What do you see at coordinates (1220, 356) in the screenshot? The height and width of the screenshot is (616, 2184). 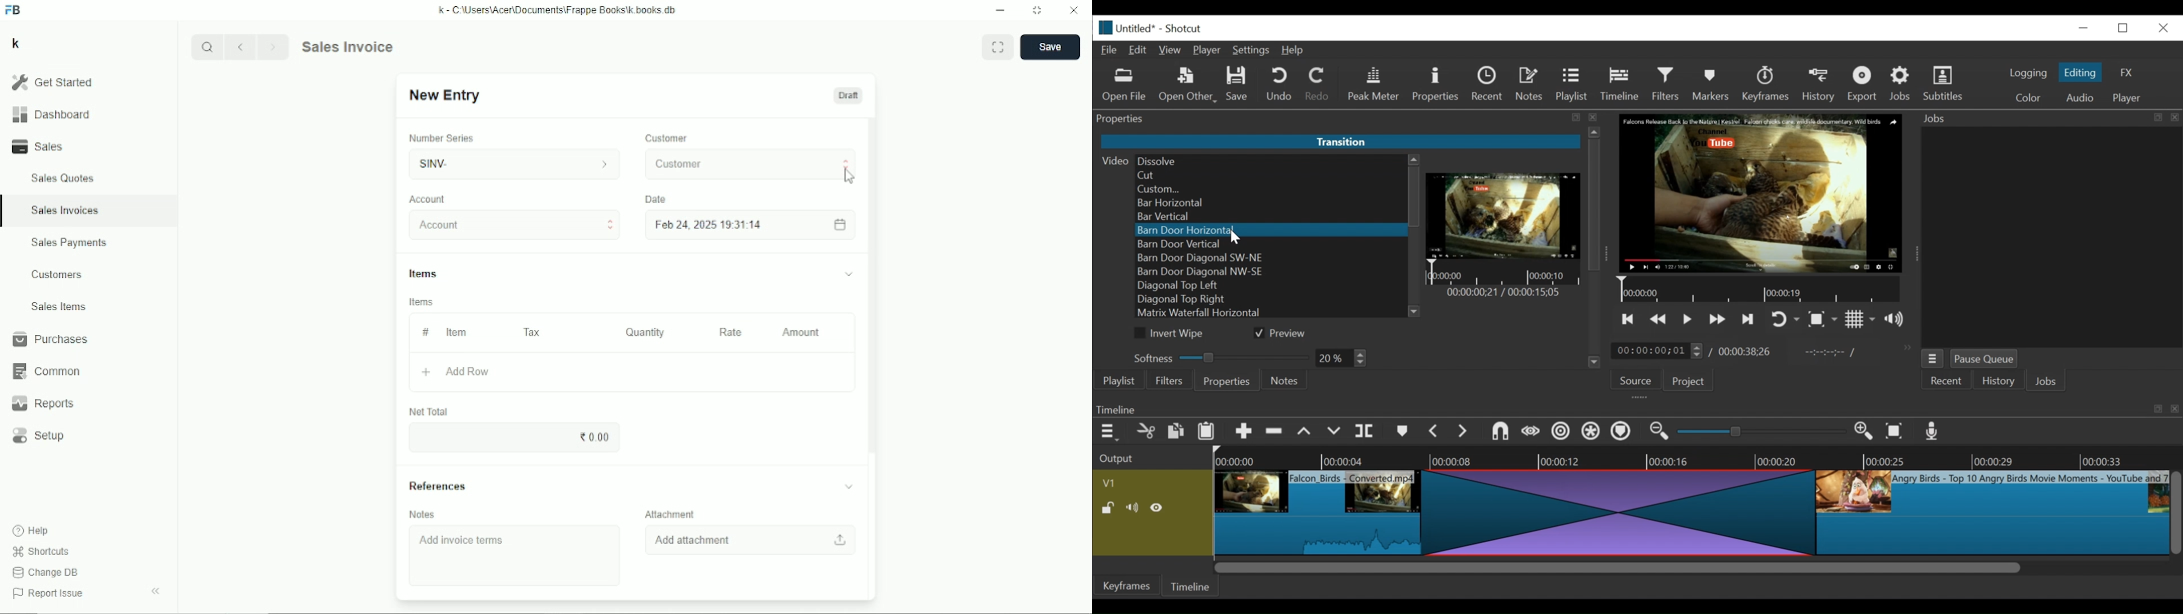 I see `Softness Slider` at bounding box center [1220, 356].